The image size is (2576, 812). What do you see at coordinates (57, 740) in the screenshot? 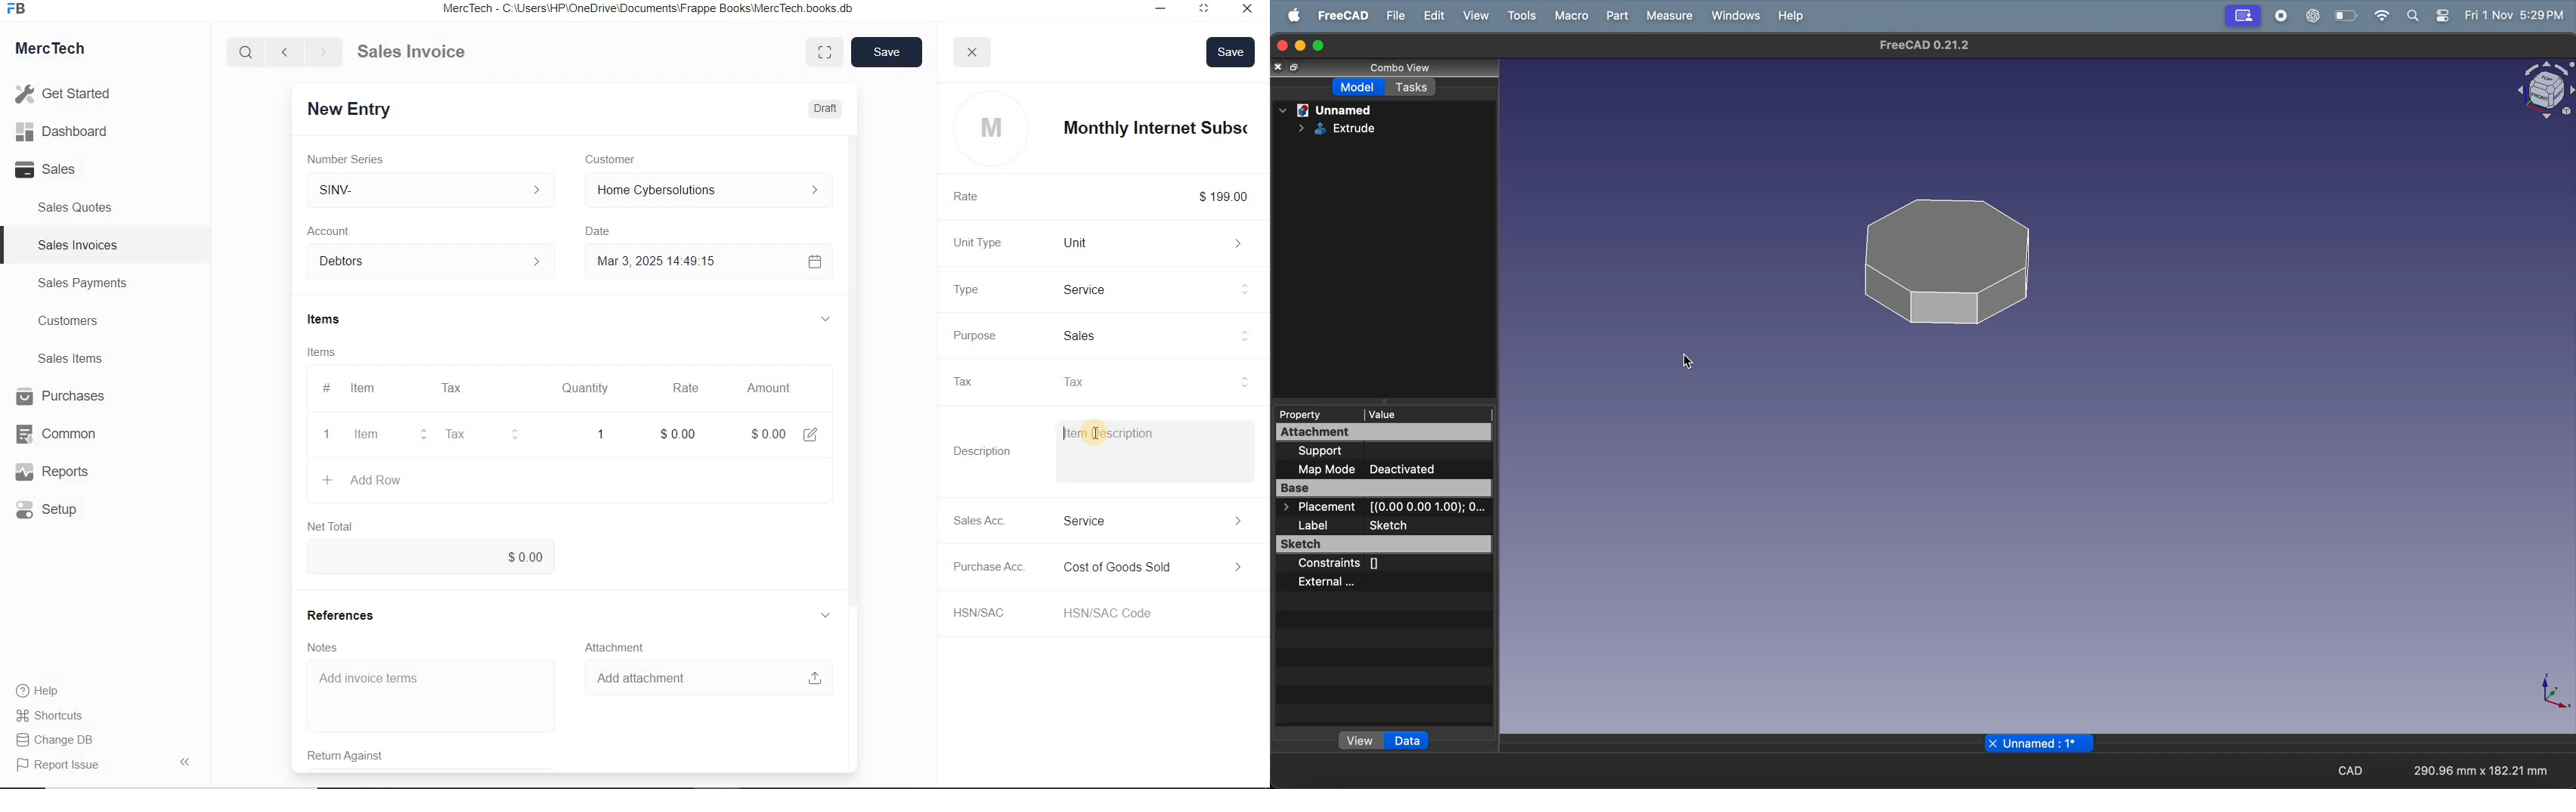
I see `Change DB` at bounding box center [57, 740].